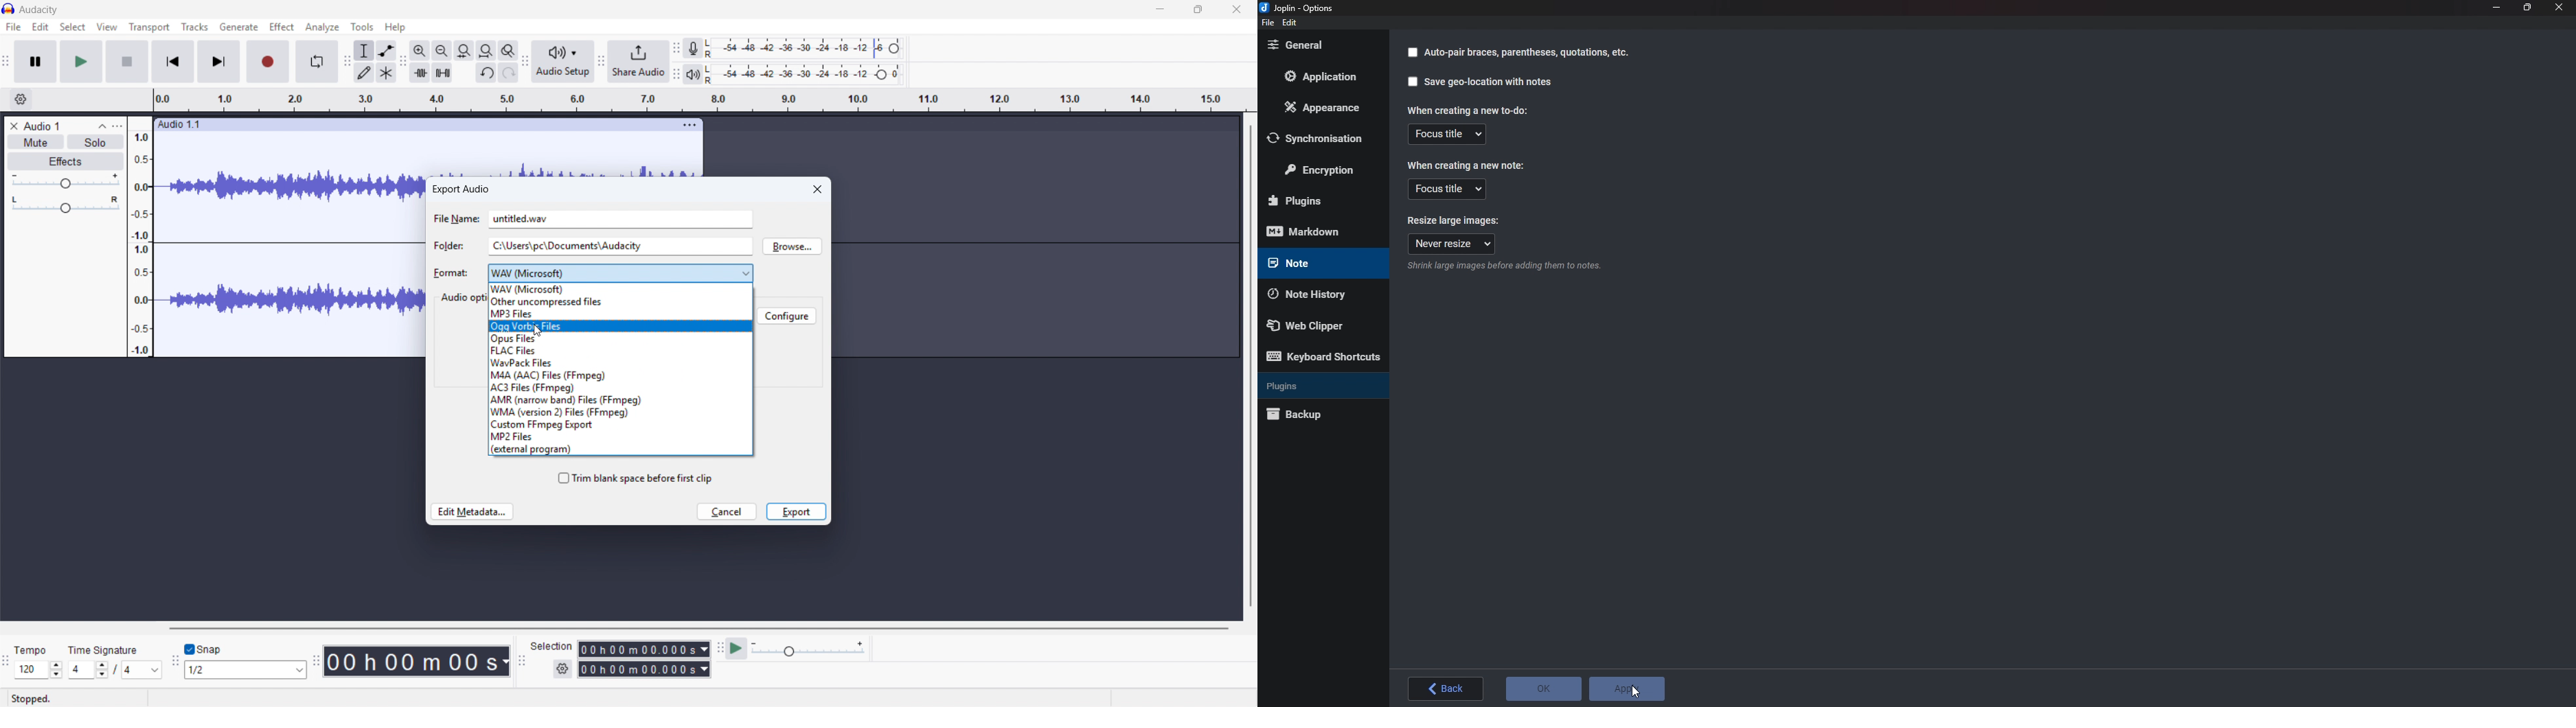 The width and height of the screenshot is (2576, 728). Describe the element at coordinates (1268, 23) in the screenshot. I see `File` at that location.